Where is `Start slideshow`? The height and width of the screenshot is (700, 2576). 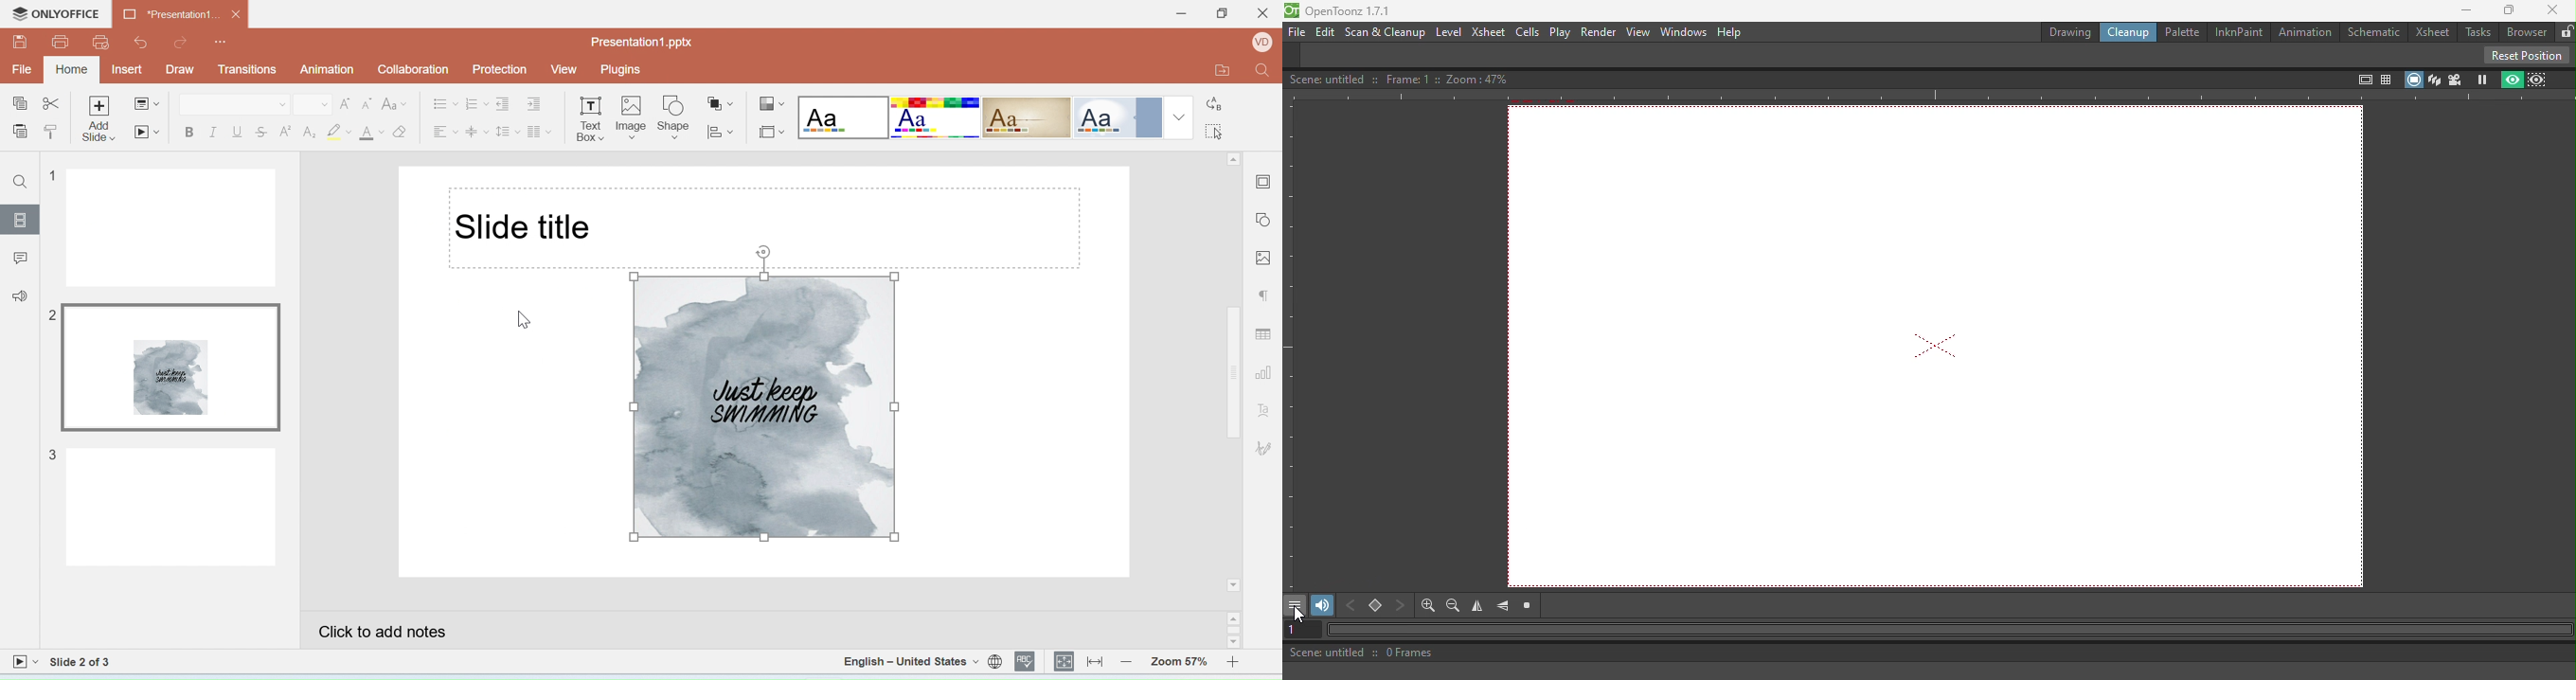
Start slideshow is located at coordinates (146, 132).